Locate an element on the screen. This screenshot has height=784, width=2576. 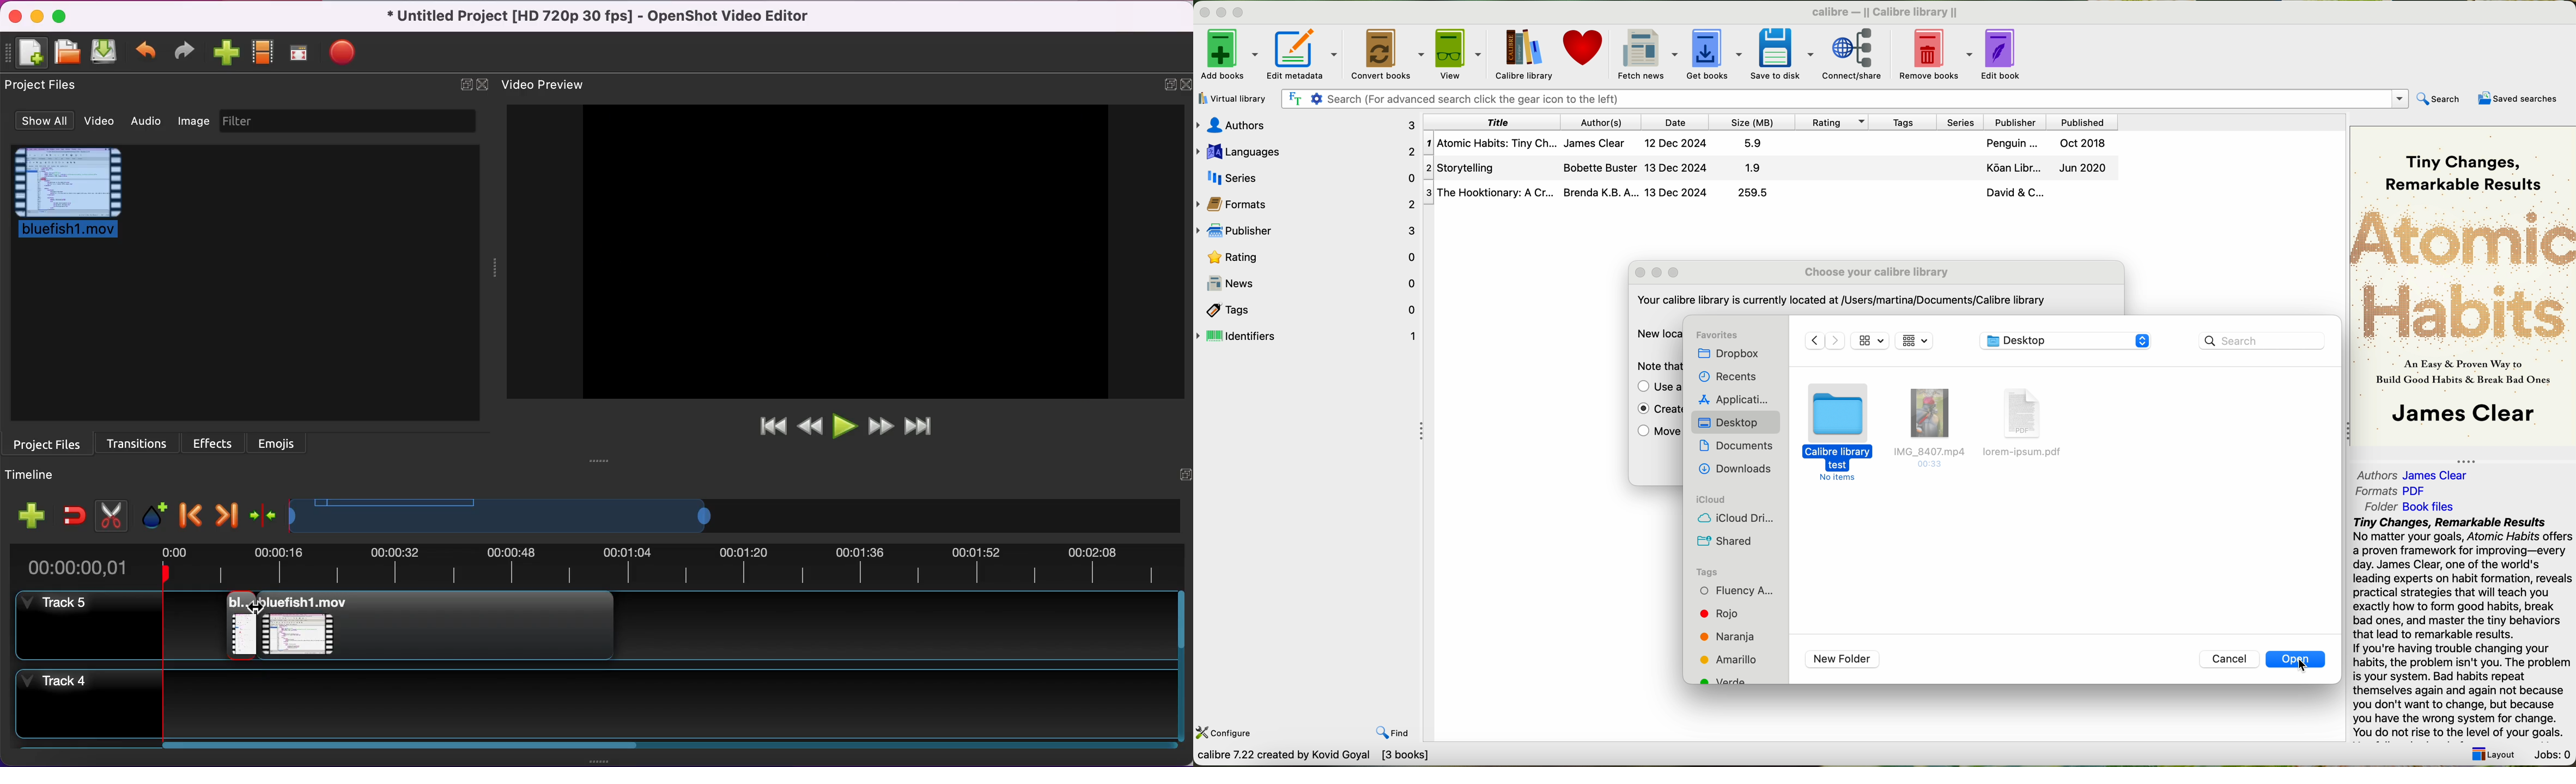
open button is located at coordinates (2297, 659).